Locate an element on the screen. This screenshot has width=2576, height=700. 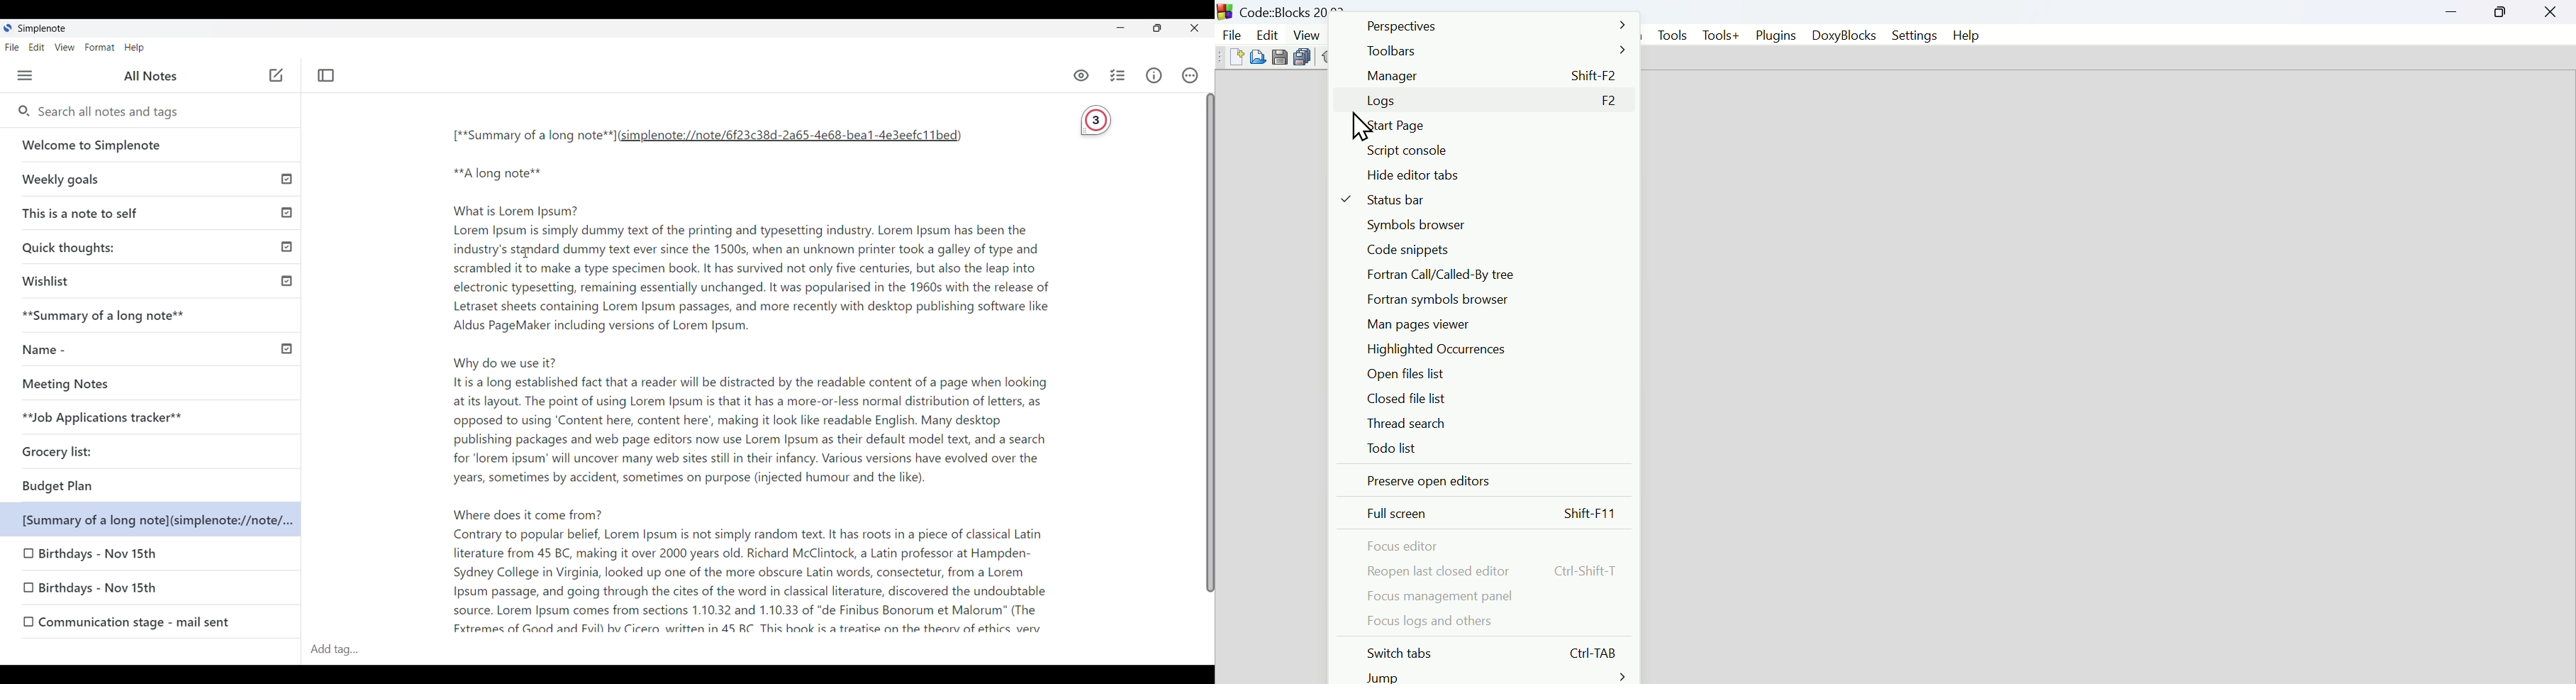
Vertical scroll bar is located at coordinates (1204, 350).